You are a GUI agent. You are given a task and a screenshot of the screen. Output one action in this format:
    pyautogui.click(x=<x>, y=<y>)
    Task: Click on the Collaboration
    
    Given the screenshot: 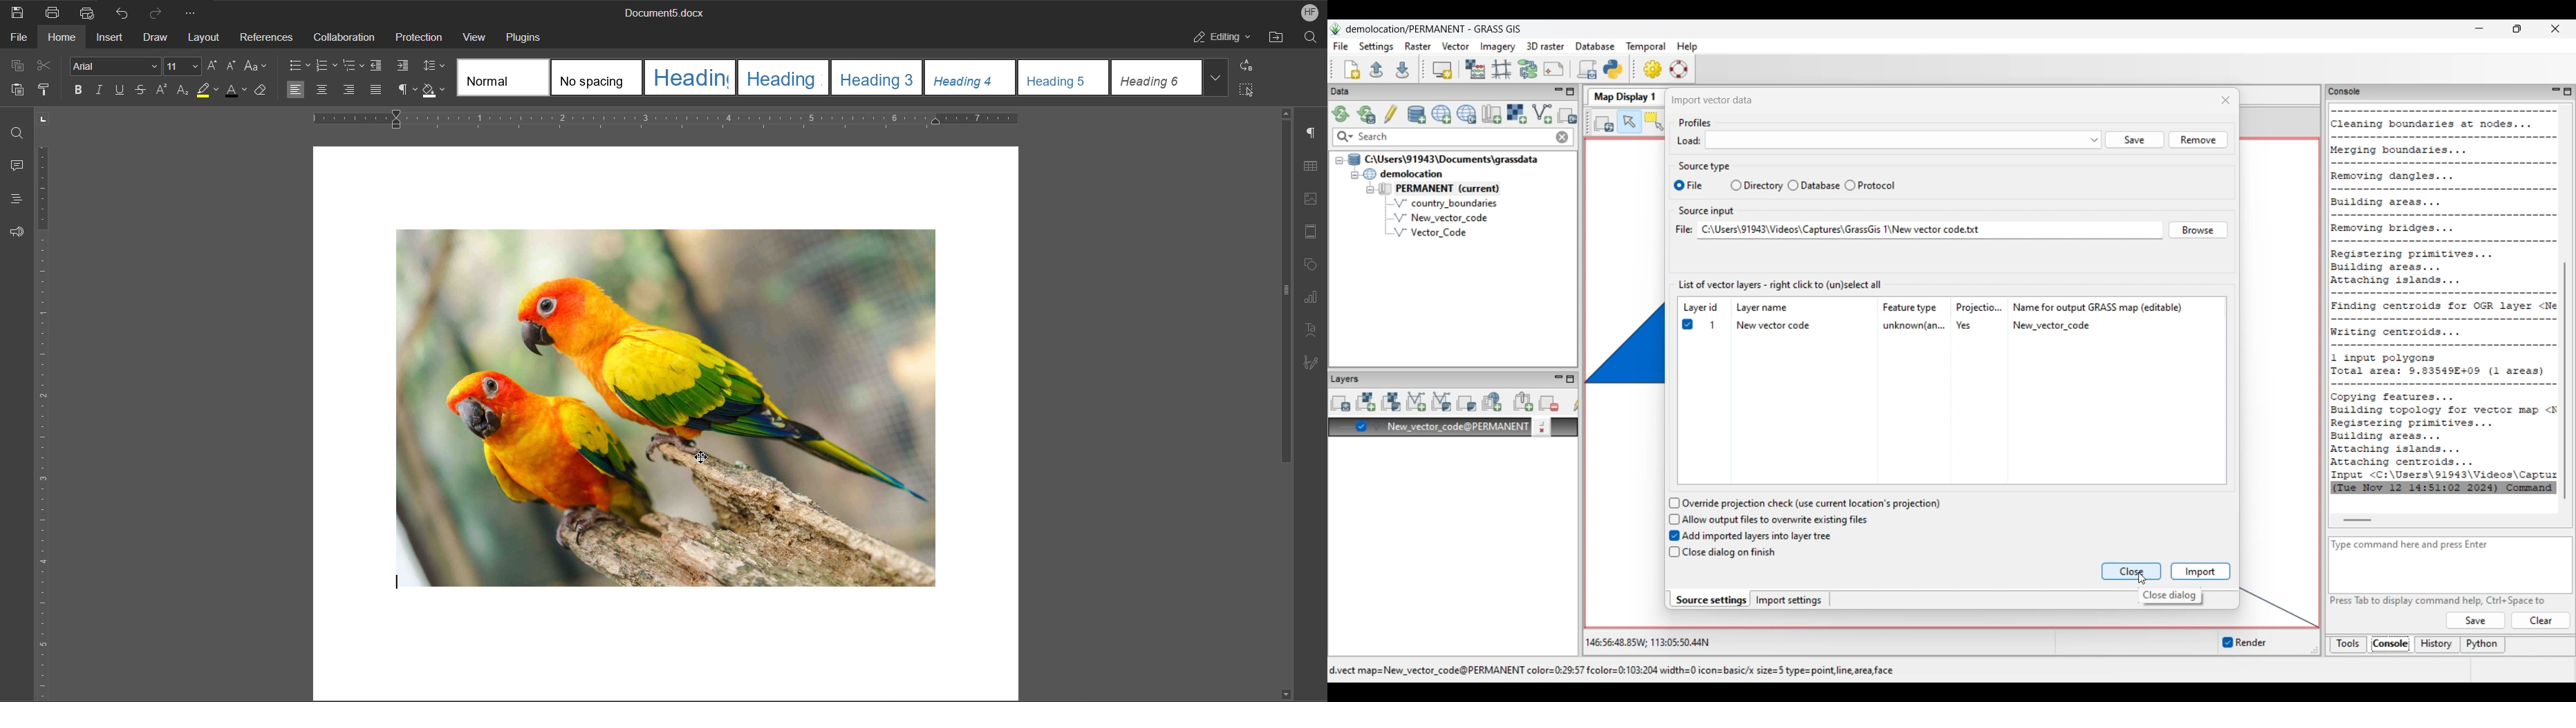 What is the action you would take?
    pyautogui.click(x=342, y=37)
    